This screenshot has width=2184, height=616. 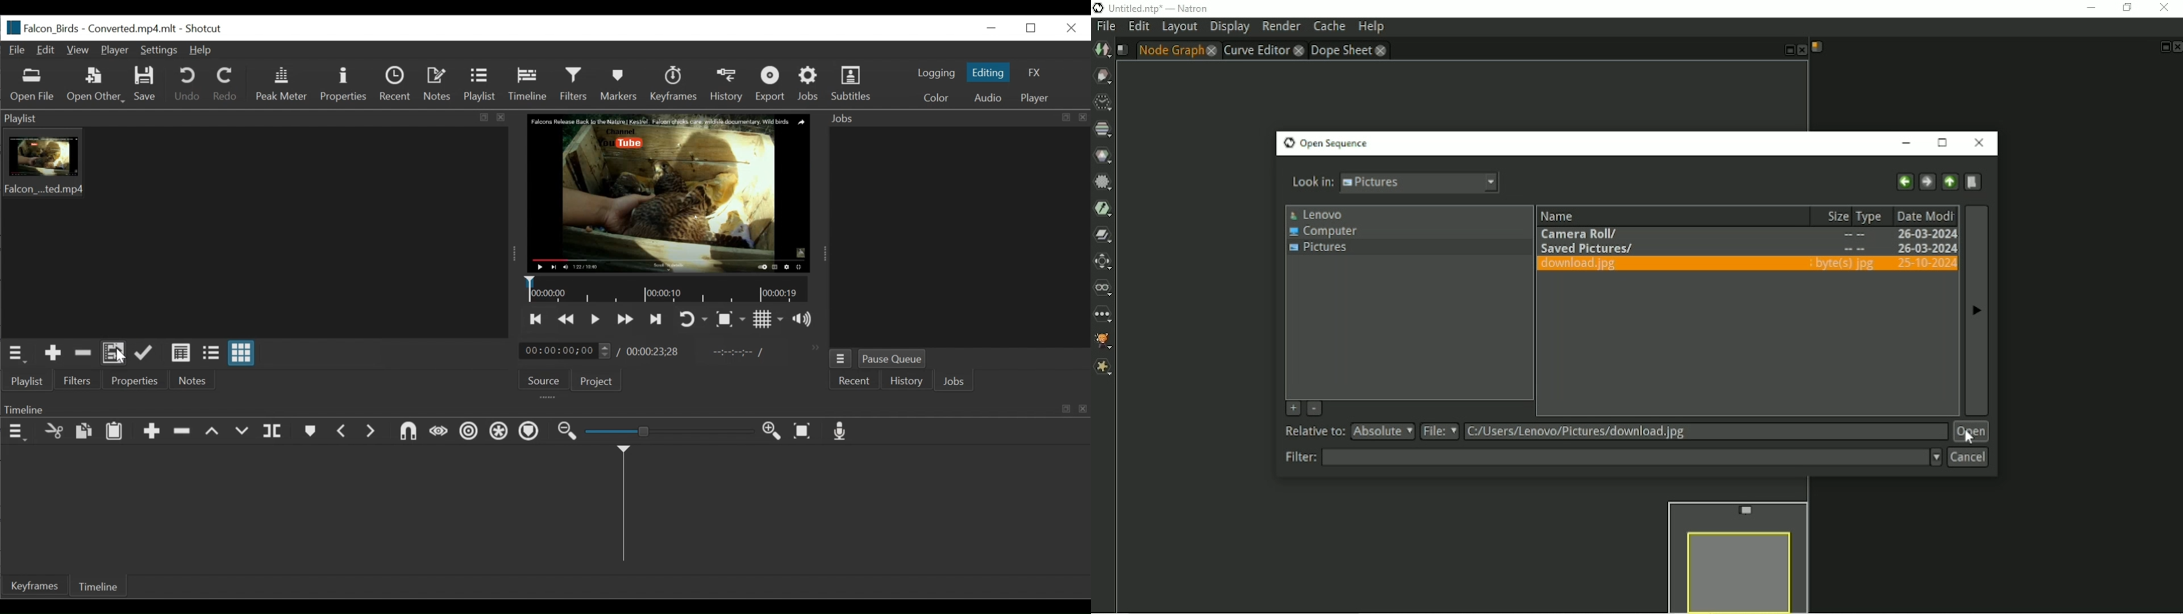 I want to click on Ripple Delete, so click(x=184, y=434).